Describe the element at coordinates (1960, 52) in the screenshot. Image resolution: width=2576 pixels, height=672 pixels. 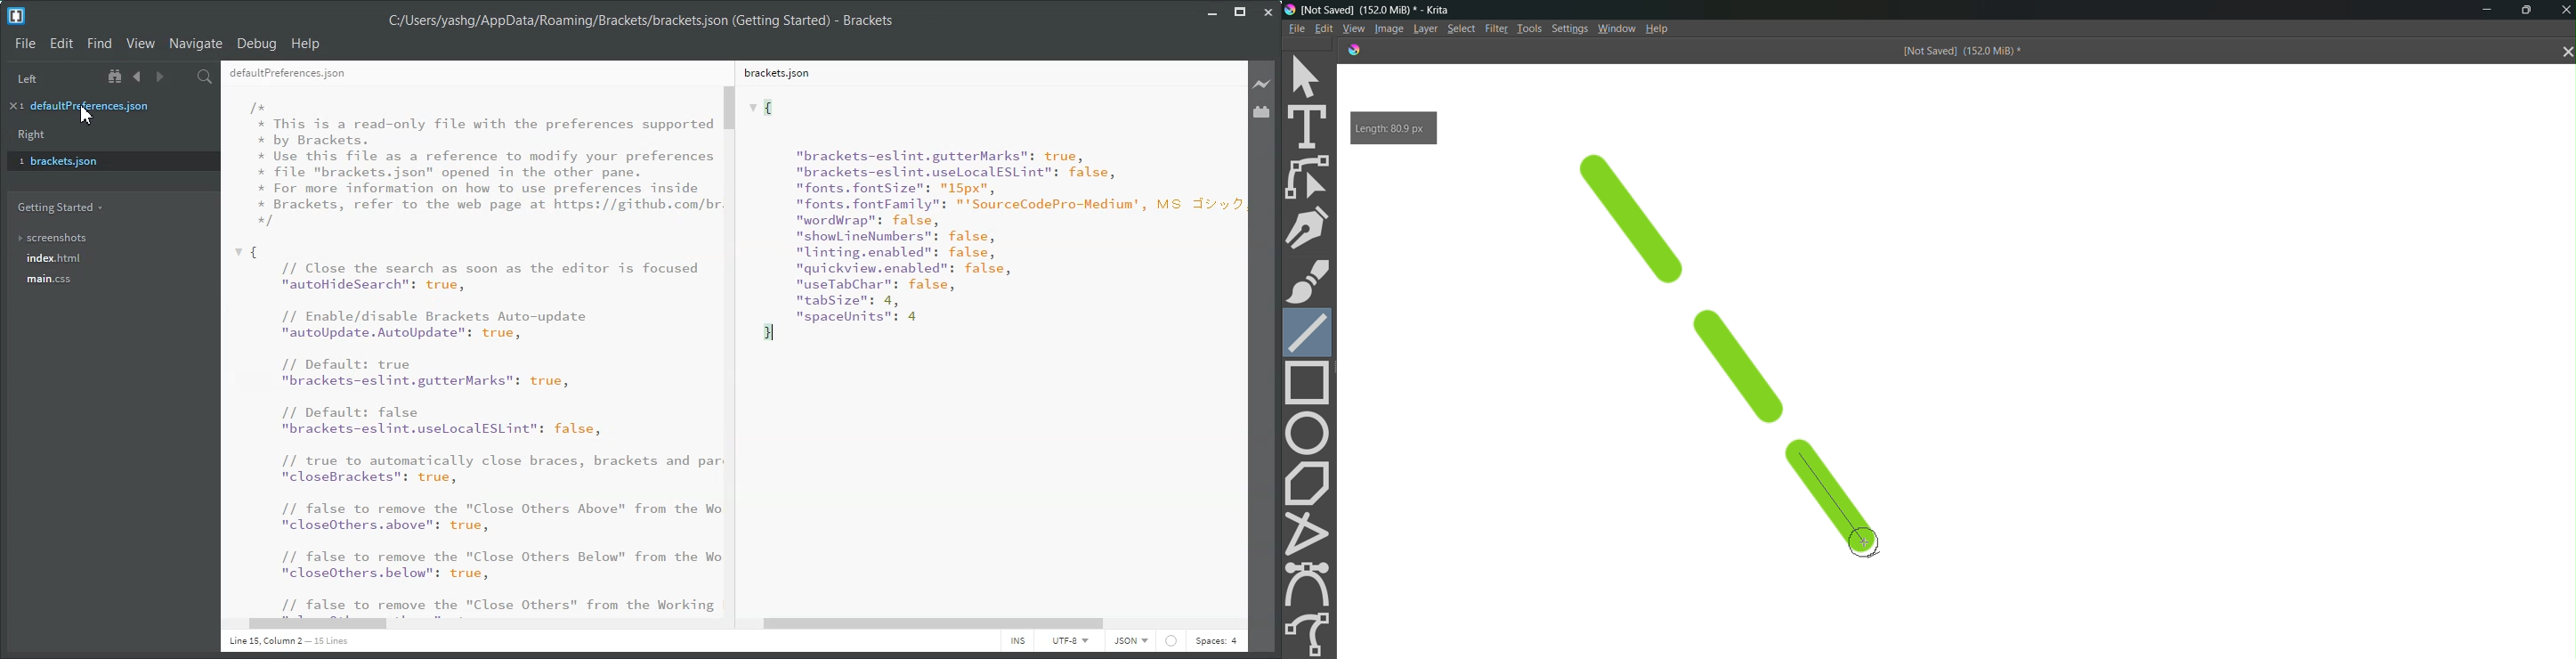
I see `[Not Saved] (151.9 MiB) *` at that location.